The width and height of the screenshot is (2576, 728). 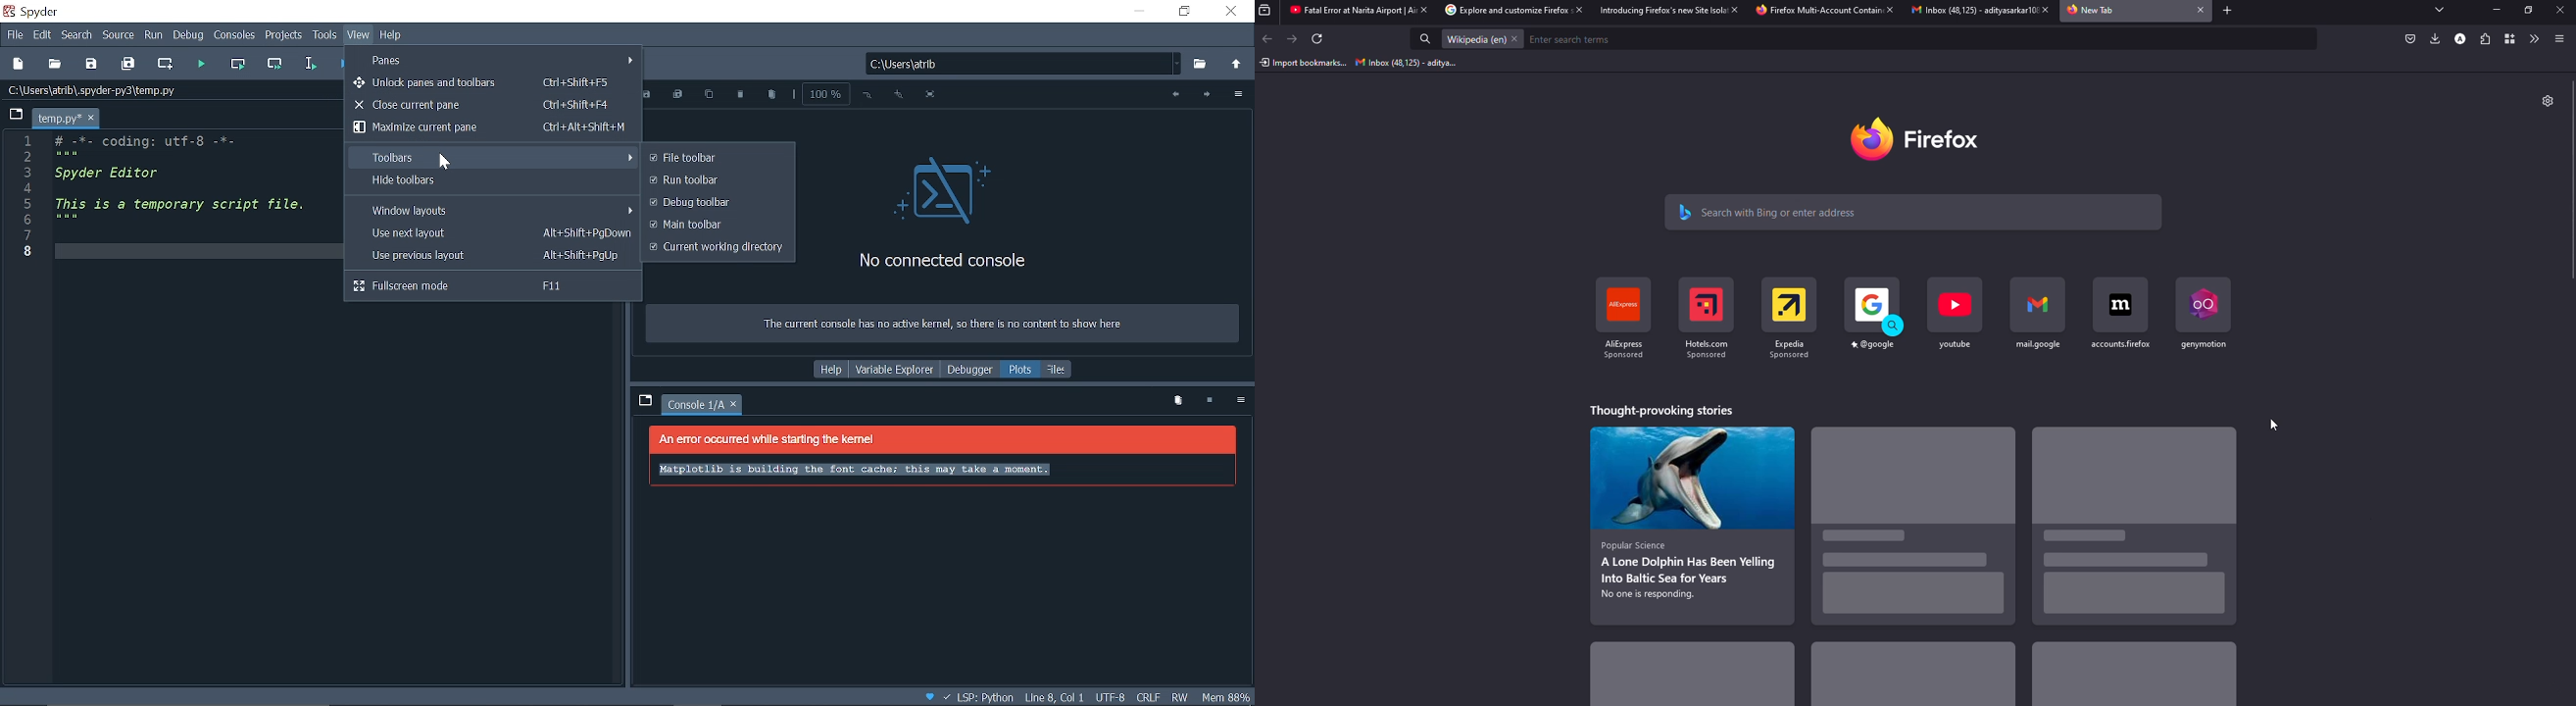 What do you see at coordinates (716, 202) in the screenshot?
I see `Debug toolbar` at bounding box center [716, 202].